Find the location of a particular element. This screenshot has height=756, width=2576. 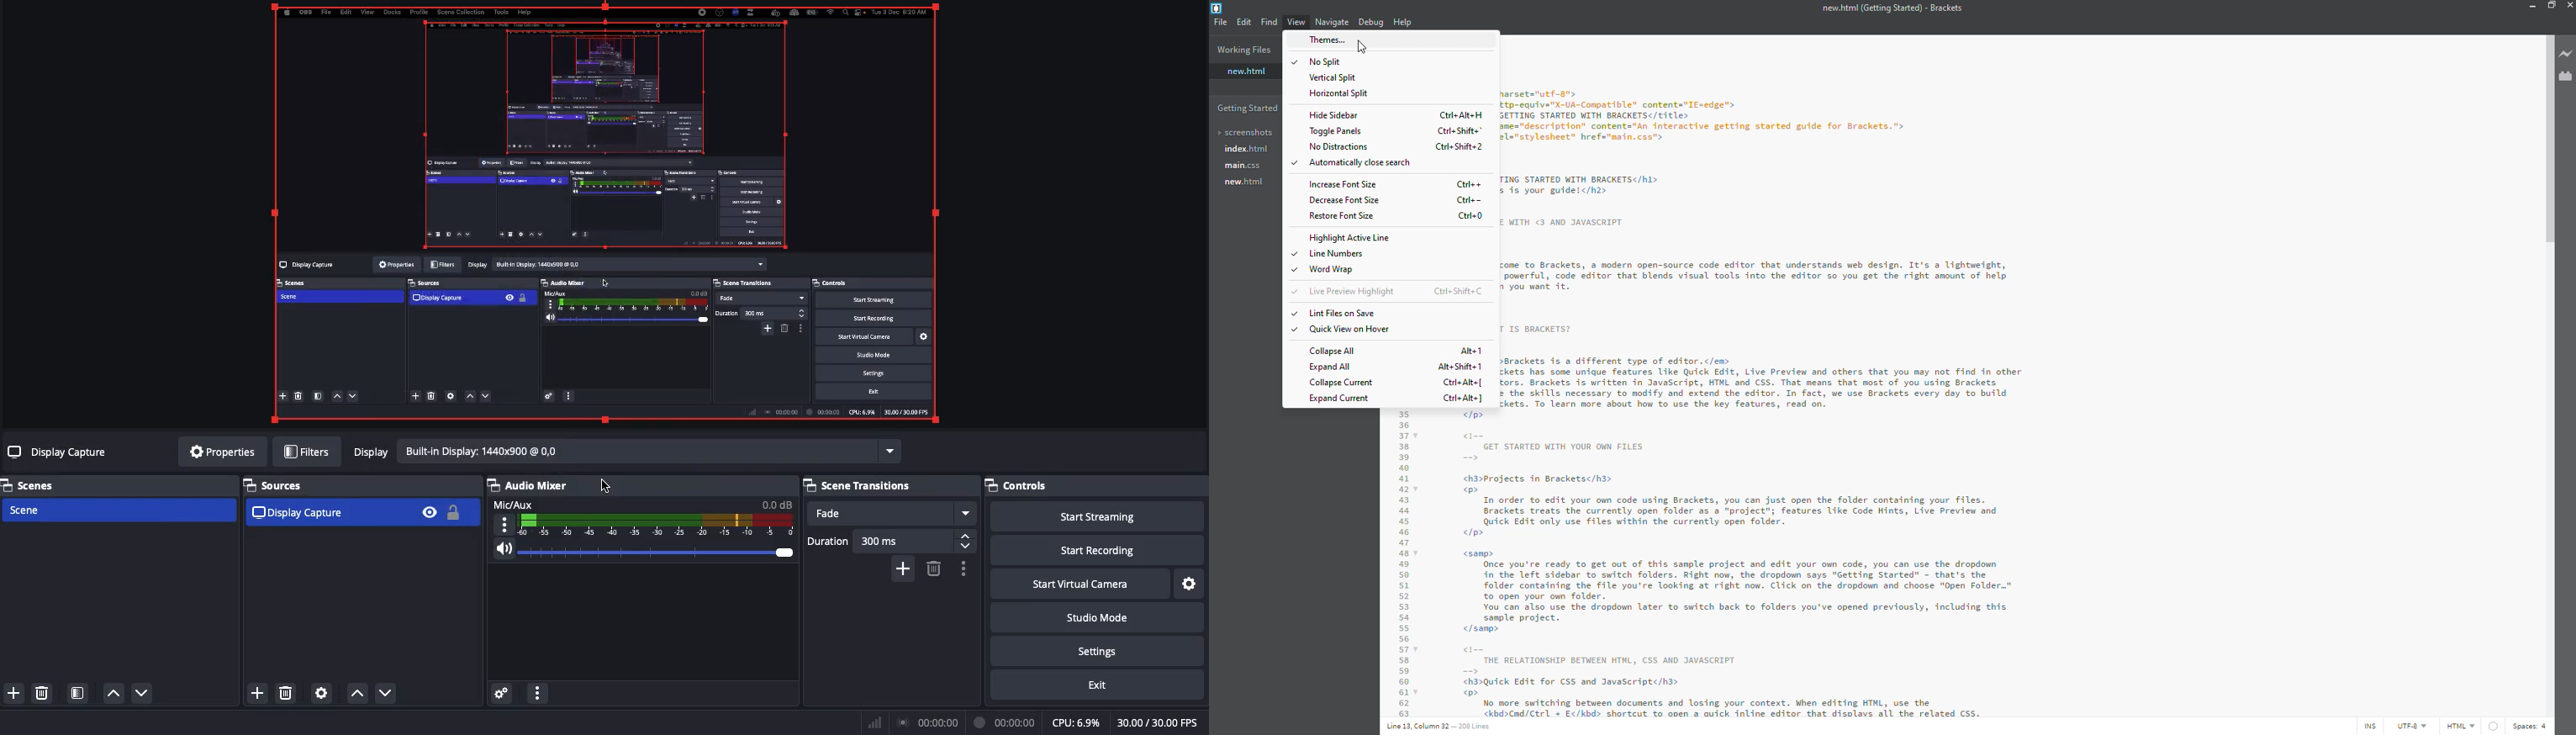

options is located at coordinates (539, 693).